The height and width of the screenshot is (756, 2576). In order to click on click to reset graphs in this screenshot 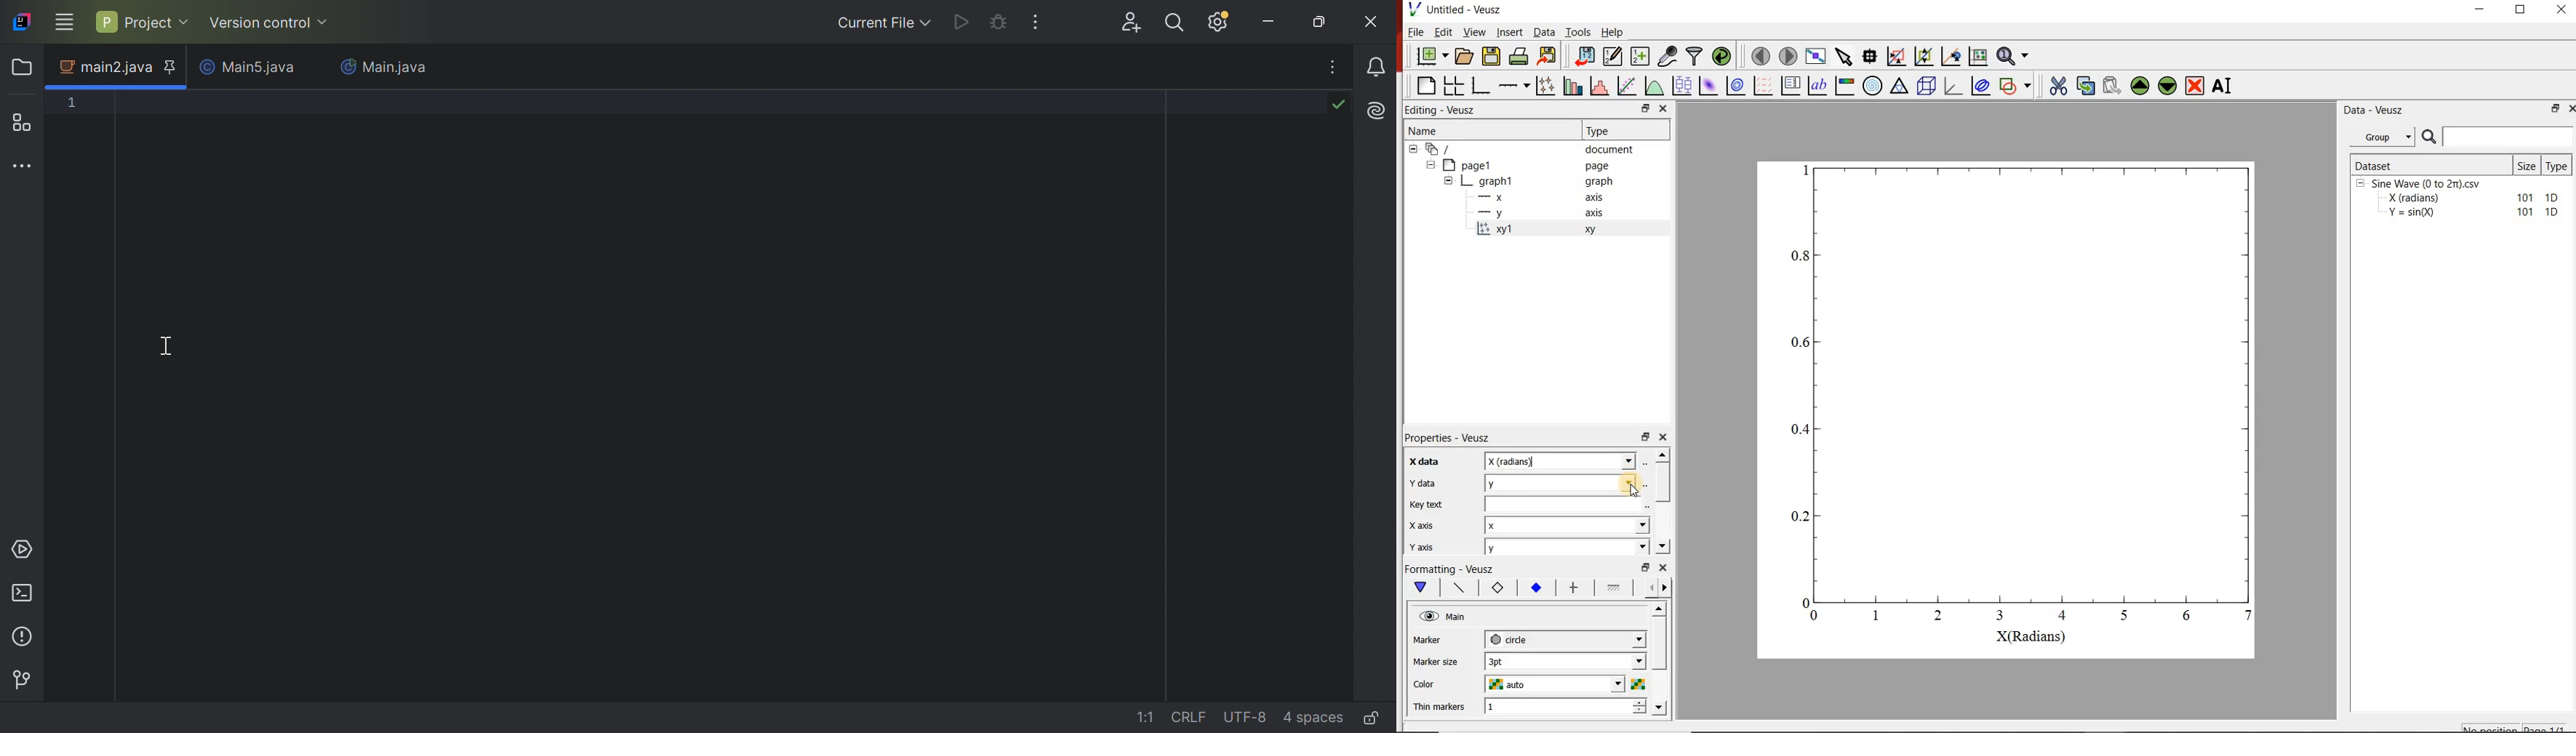, I will do `click(1978, 55)`.